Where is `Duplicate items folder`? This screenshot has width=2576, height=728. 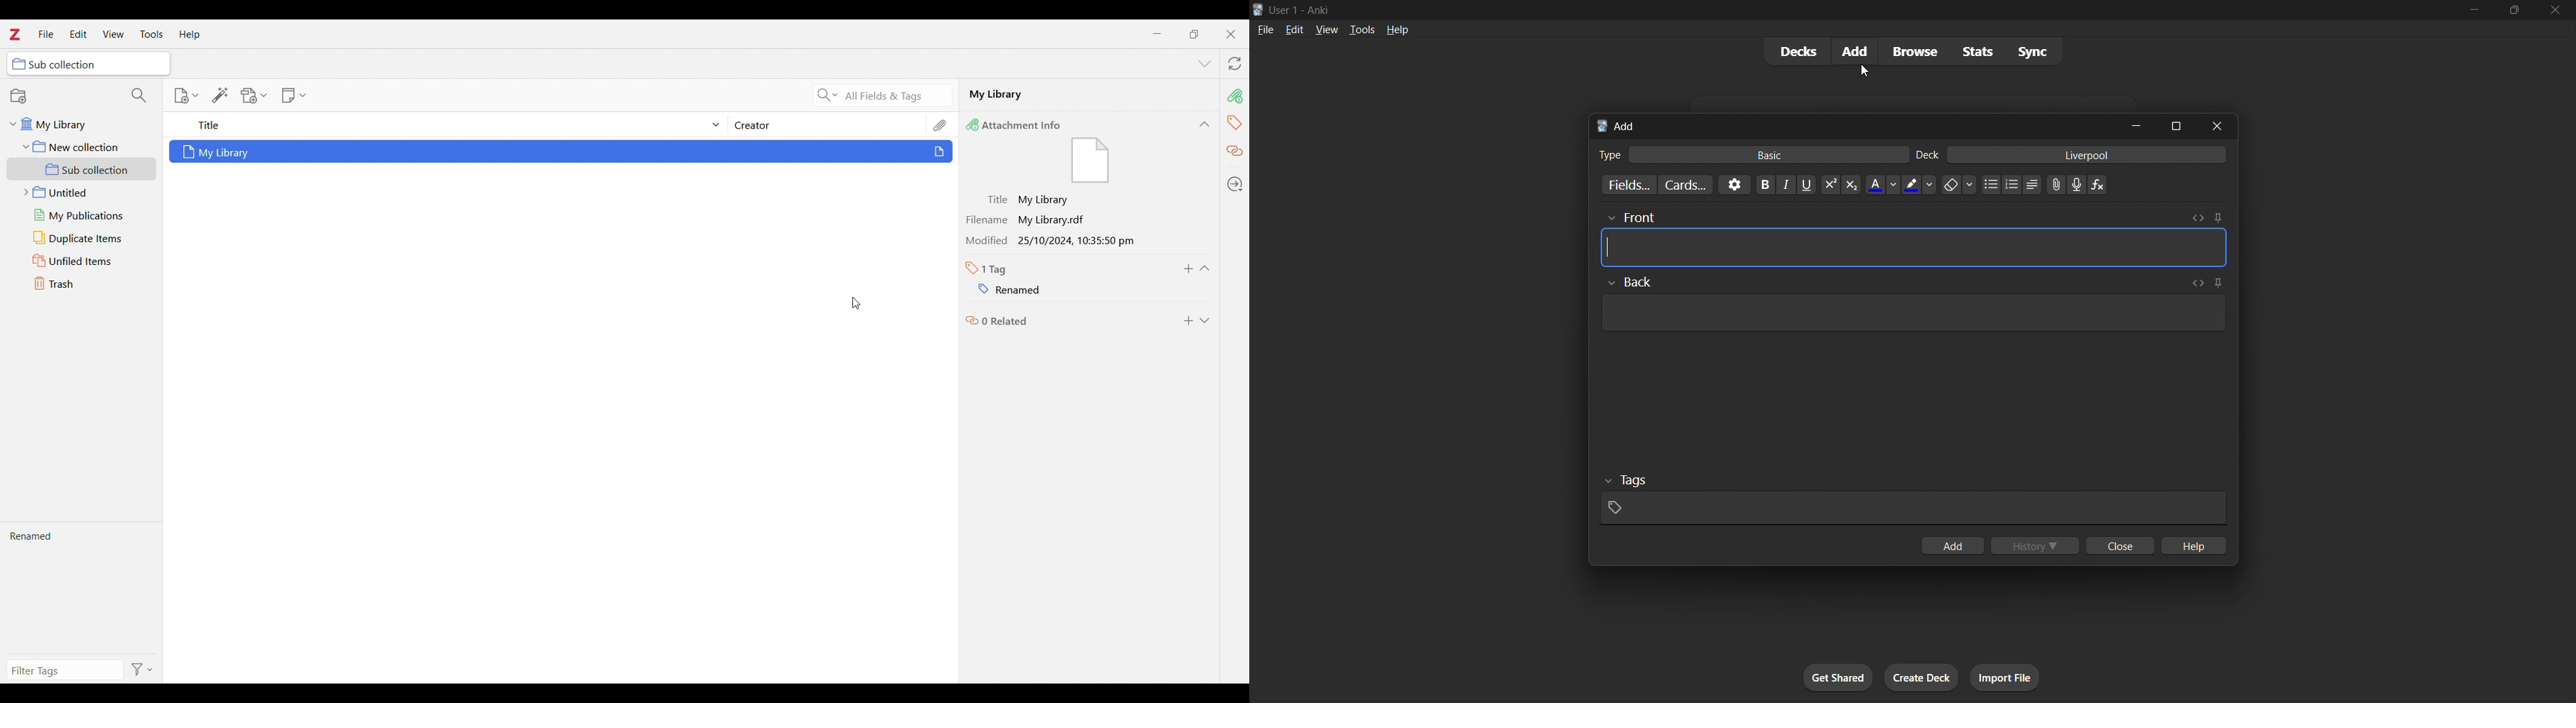
Duplicate items folder is located at coordinates (82, 238).